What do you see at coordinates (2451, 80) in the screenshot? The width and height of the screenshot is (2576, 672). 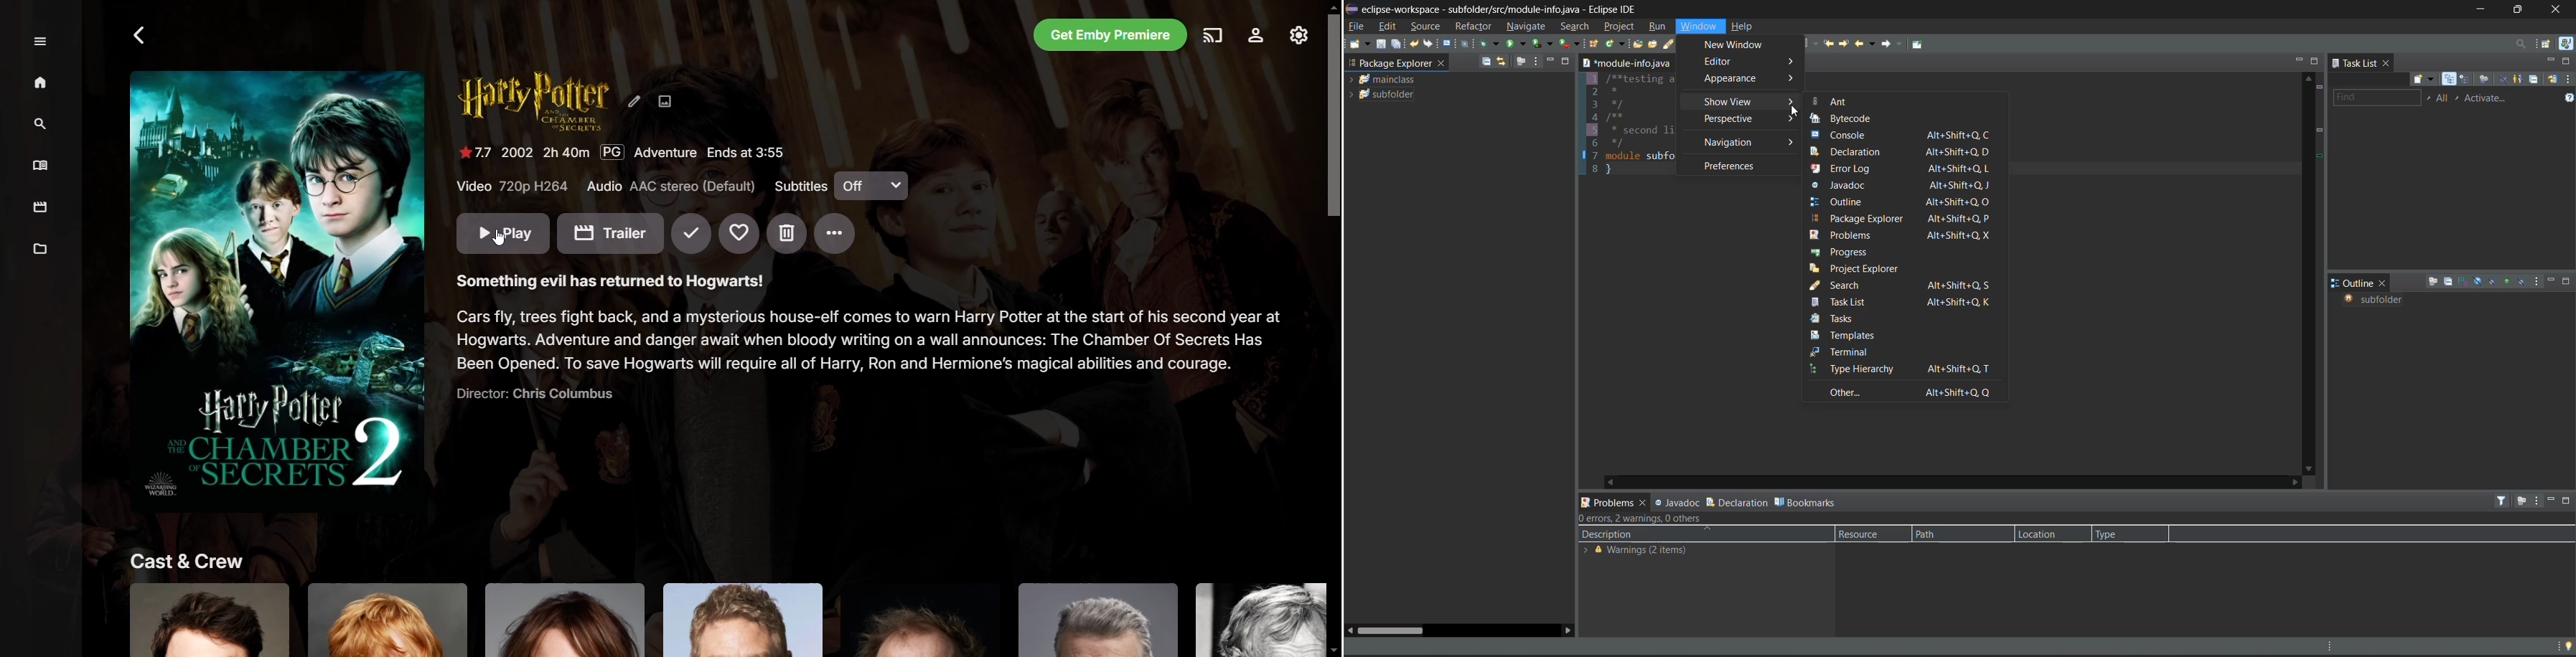 I see `categorized` at bounding box center [2451, 80].